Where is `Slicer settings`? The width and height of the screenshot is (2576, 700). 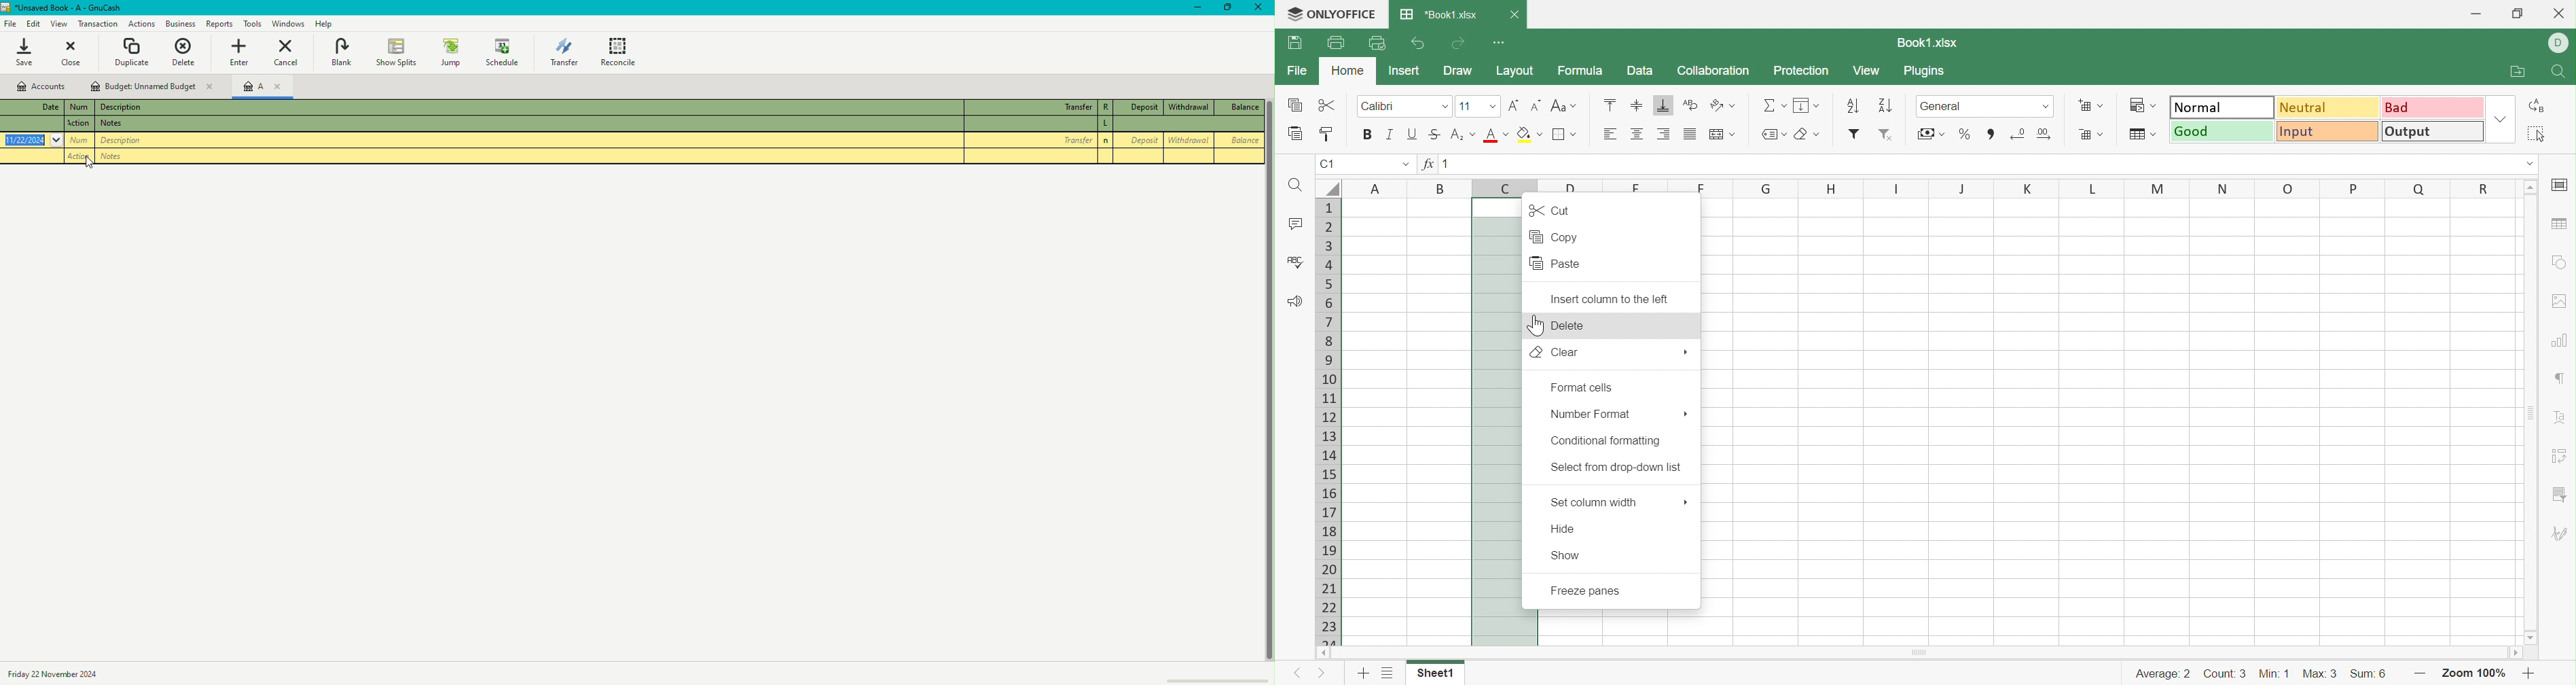
Slicer settings is located at coordinates (2558, 495).